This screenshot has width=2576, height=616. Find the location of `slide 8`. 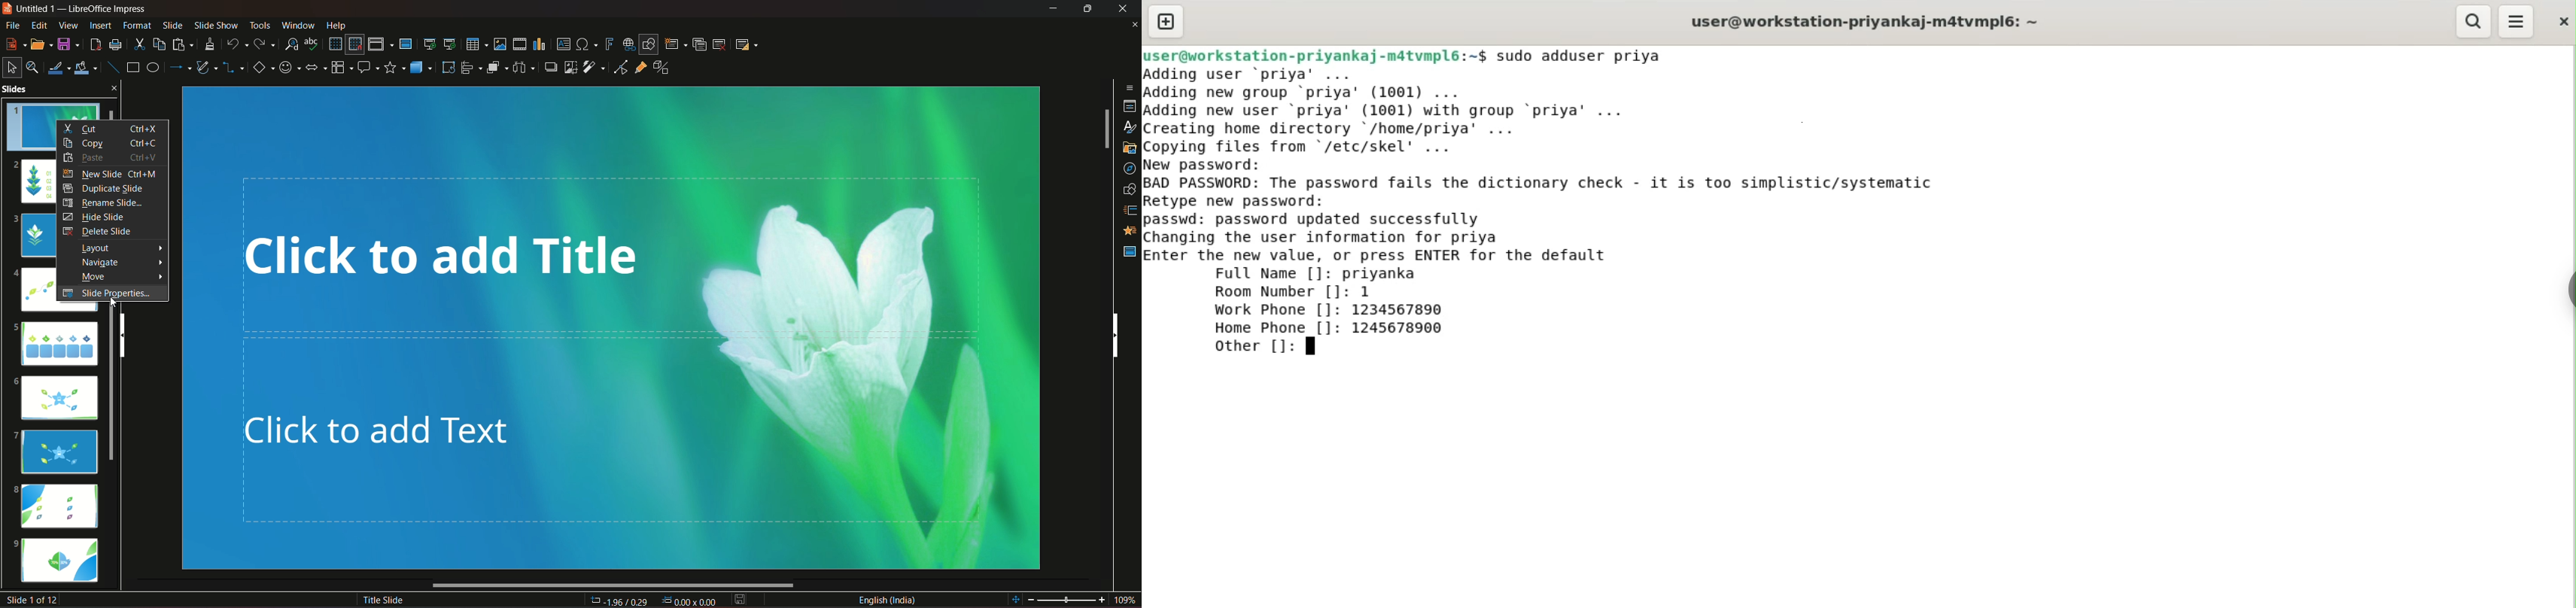

slide 8 is located at coordinates (59, 506).